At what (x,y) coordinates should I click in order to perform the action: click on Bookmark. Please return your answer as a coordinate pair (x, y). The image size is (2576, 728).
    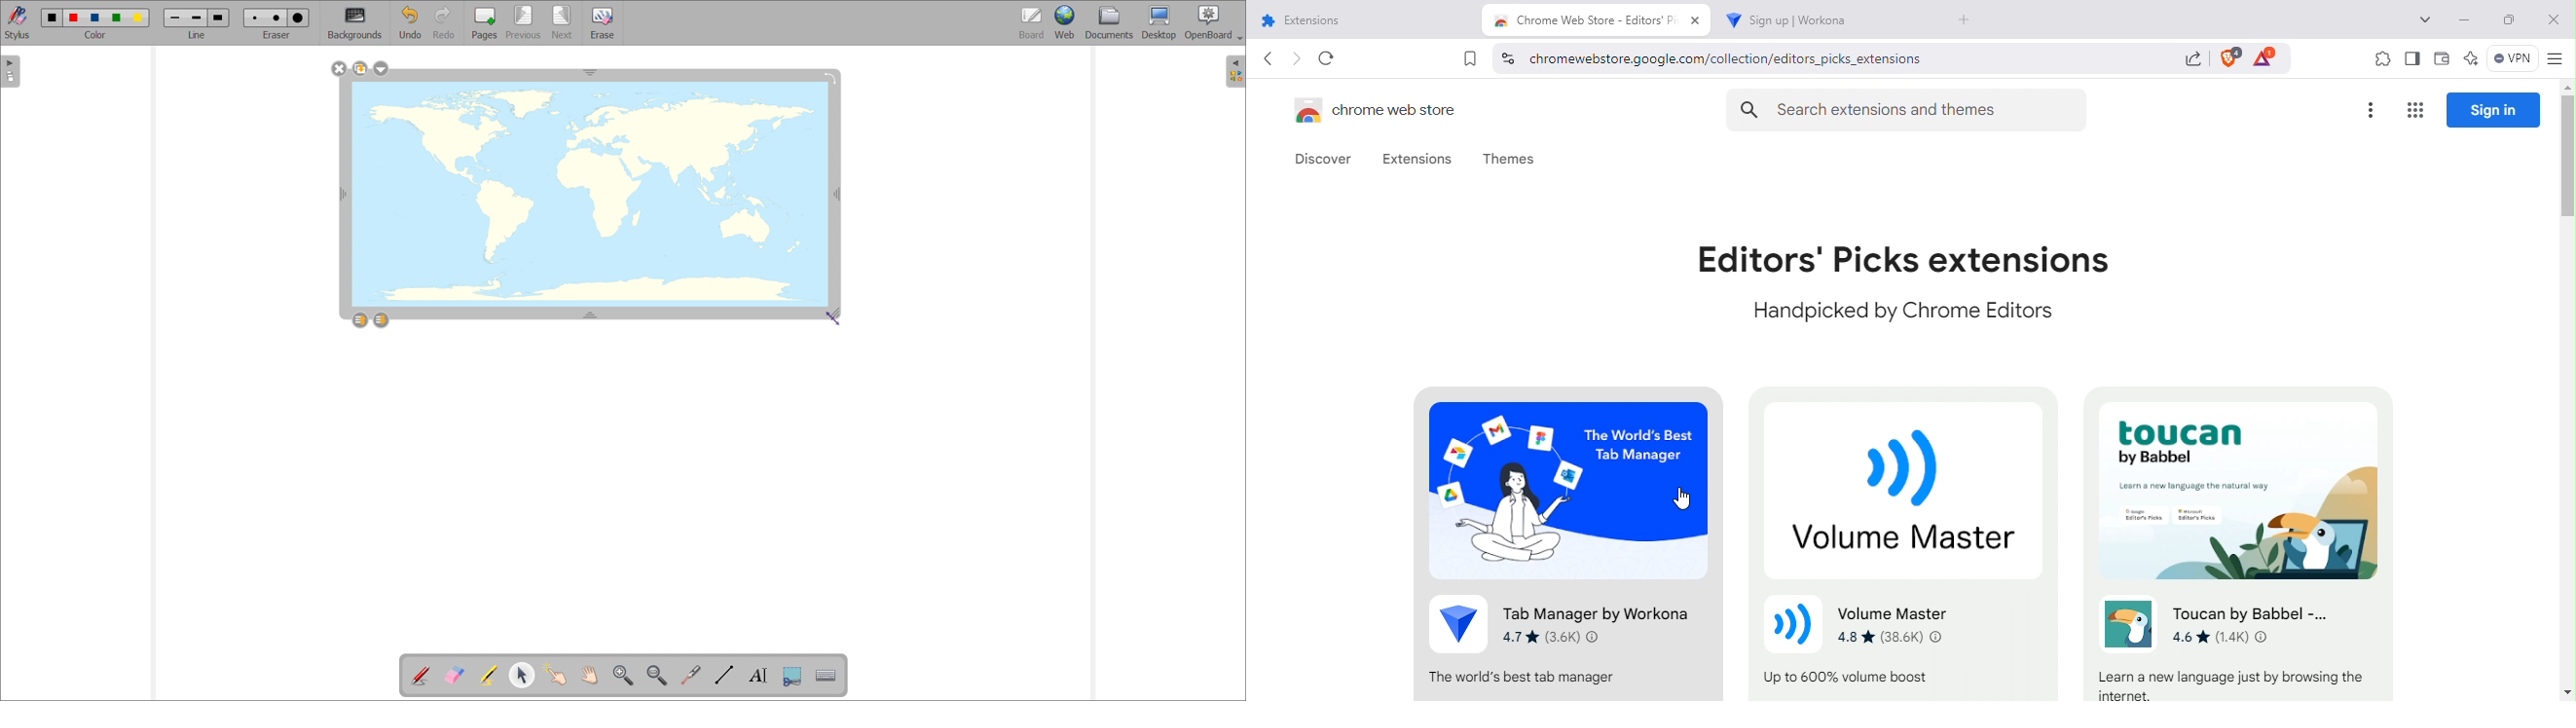
    Looking at the image, I should click on (1470, 58).